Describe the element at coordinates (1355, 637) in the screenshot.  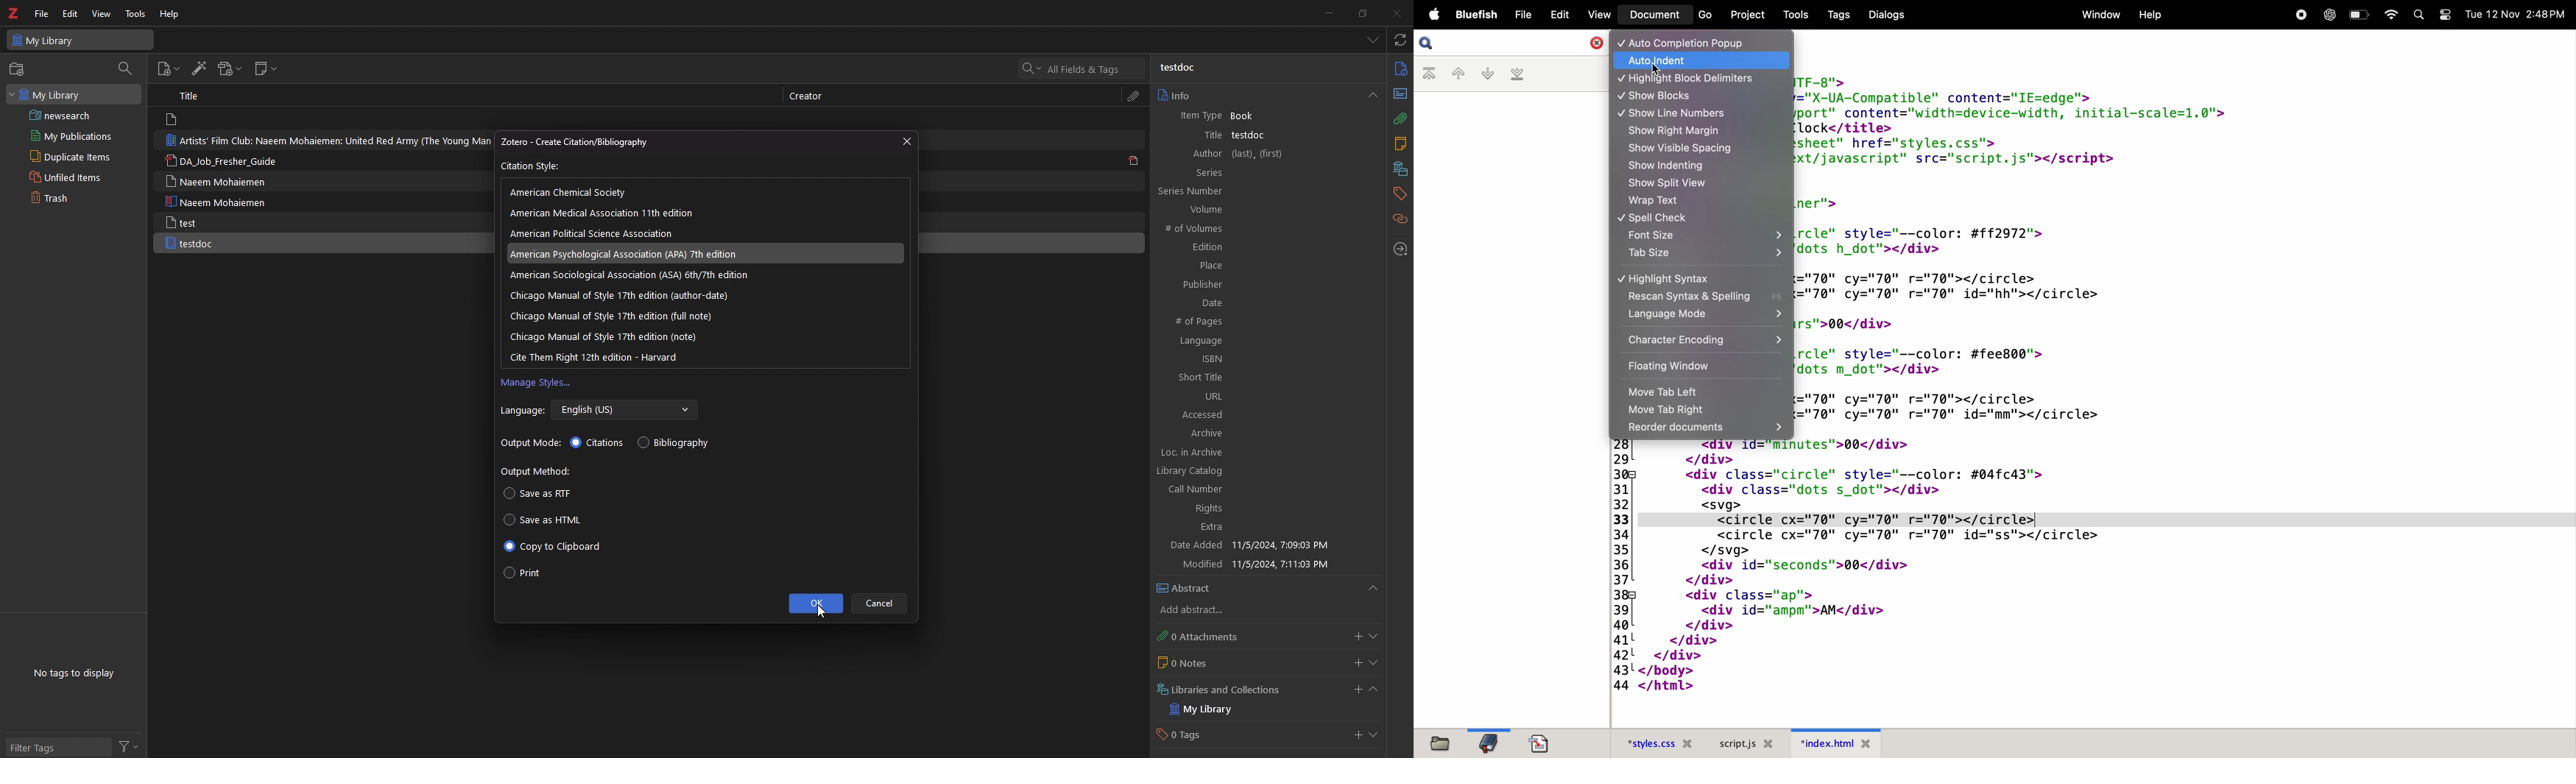
I see `add attachment` at that location.